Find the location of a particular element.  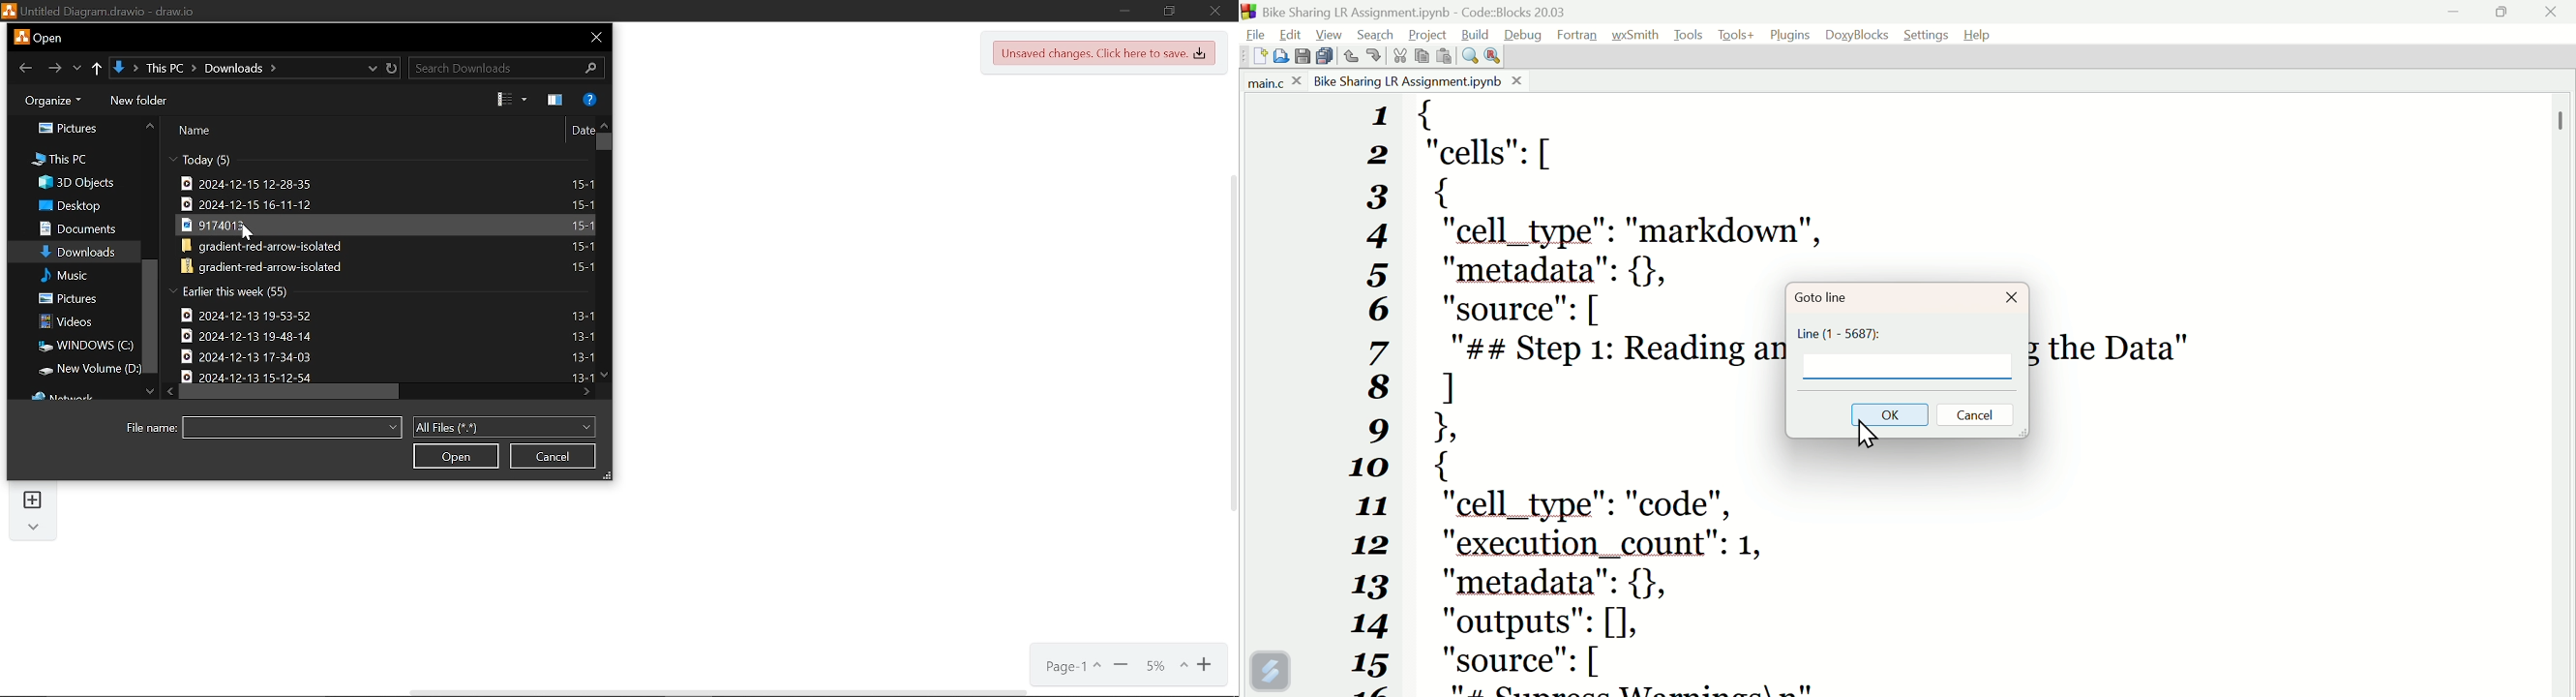

Upto the previous location is located at coordinates (98, 69).